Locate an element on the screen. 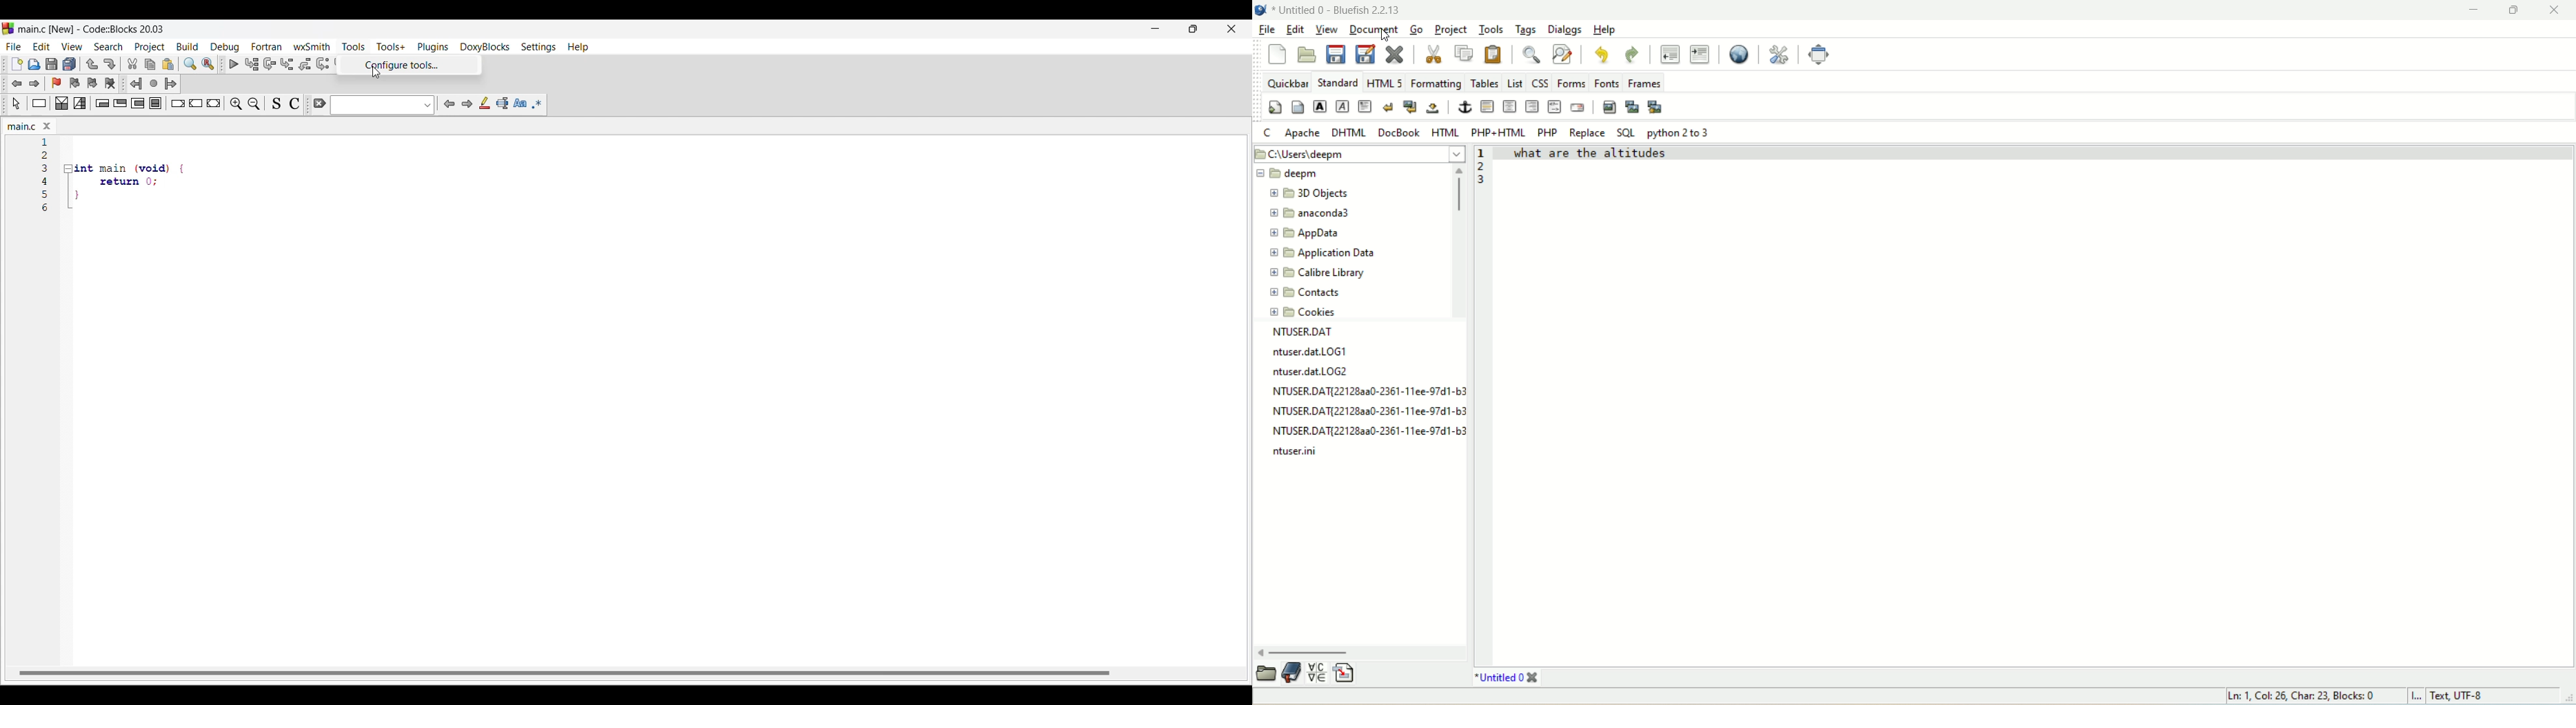  Next line is located at coordinates (270, 64).